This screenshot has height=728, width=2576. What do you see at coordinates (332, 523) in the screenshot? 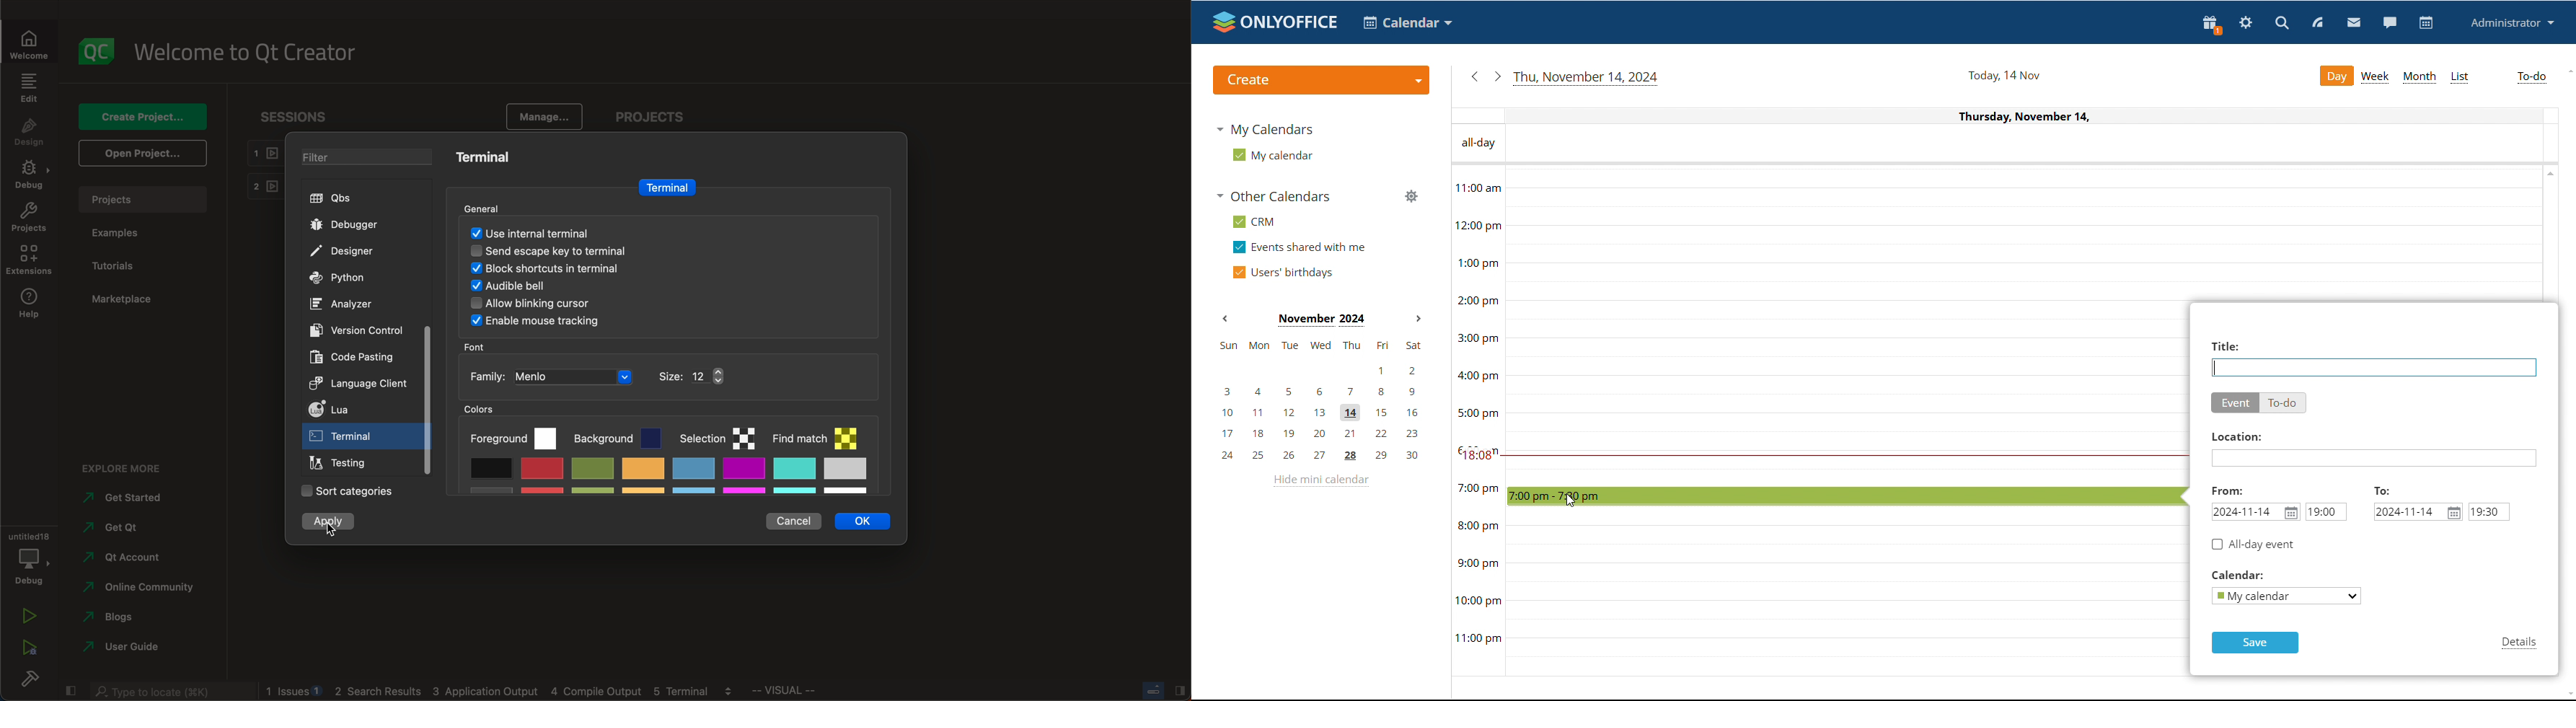
I see `click to apply changes` at bounding box center [332, 523].